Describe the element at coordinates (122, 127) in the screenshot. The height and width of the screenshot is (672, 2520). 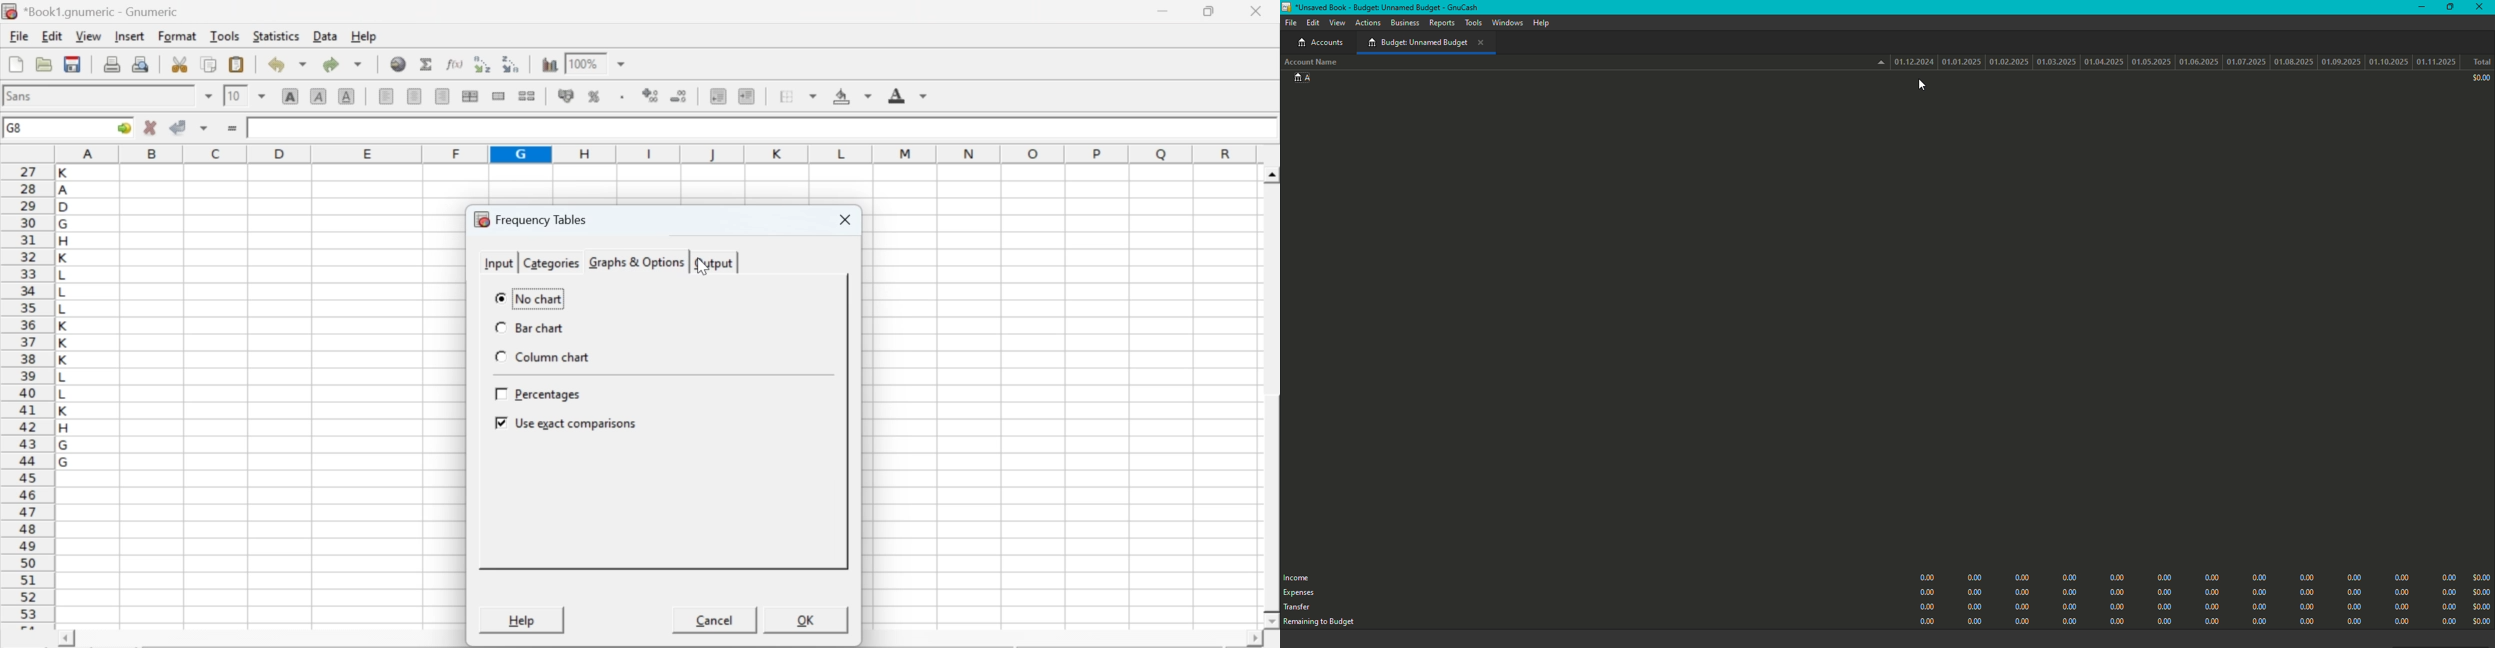
I see `go to` at that location.